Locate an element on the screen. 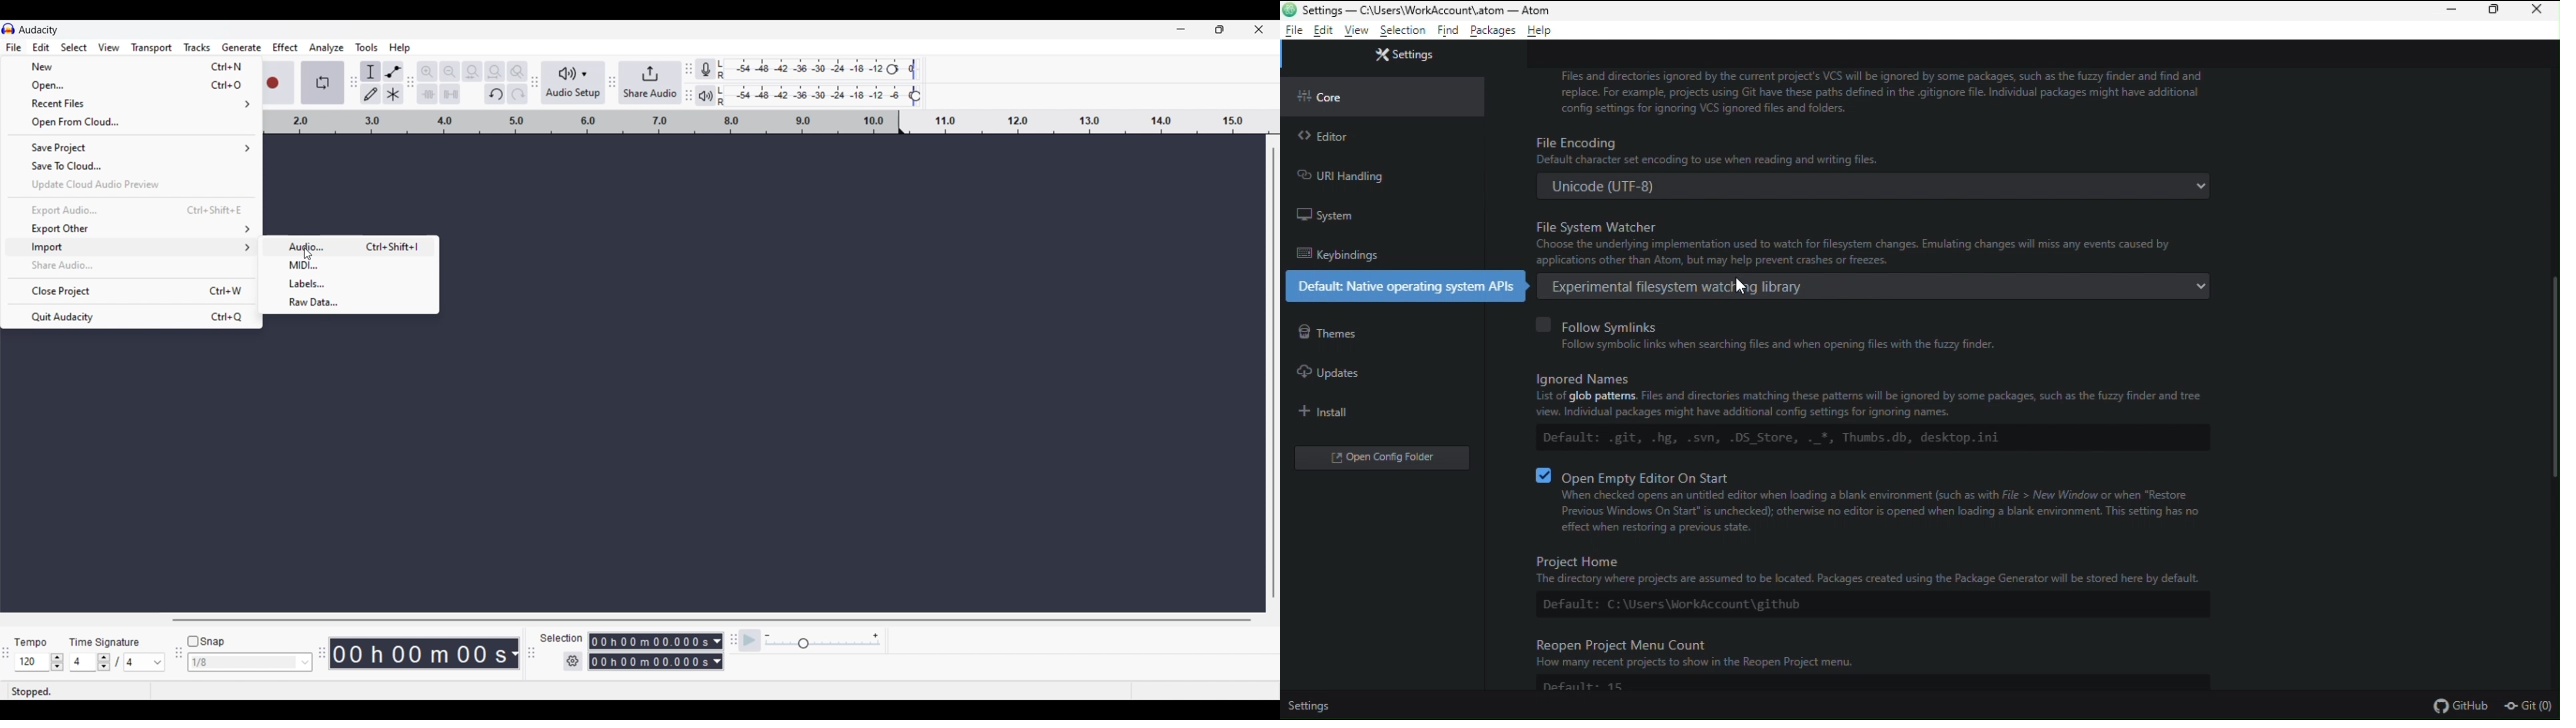  Tempo is located at coordinates (34, 639).